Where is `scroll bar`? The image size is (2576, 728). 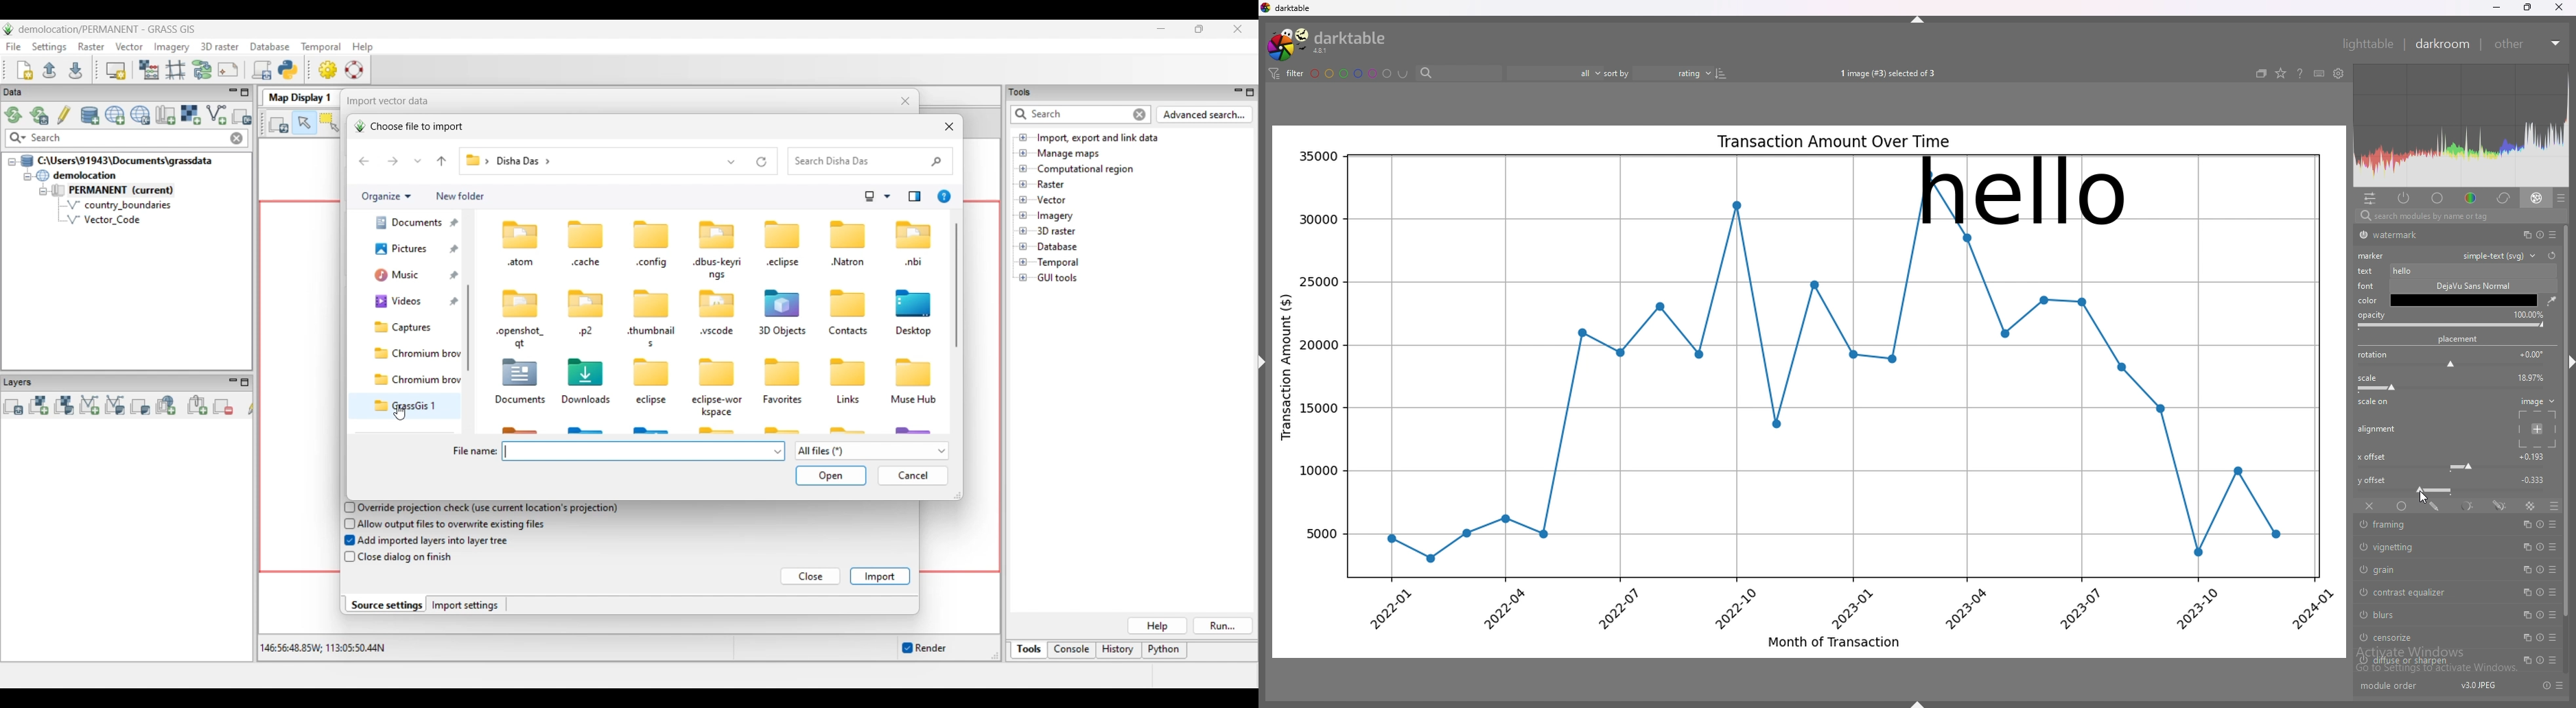
scroll bar is located at coordinates (2568, 421).